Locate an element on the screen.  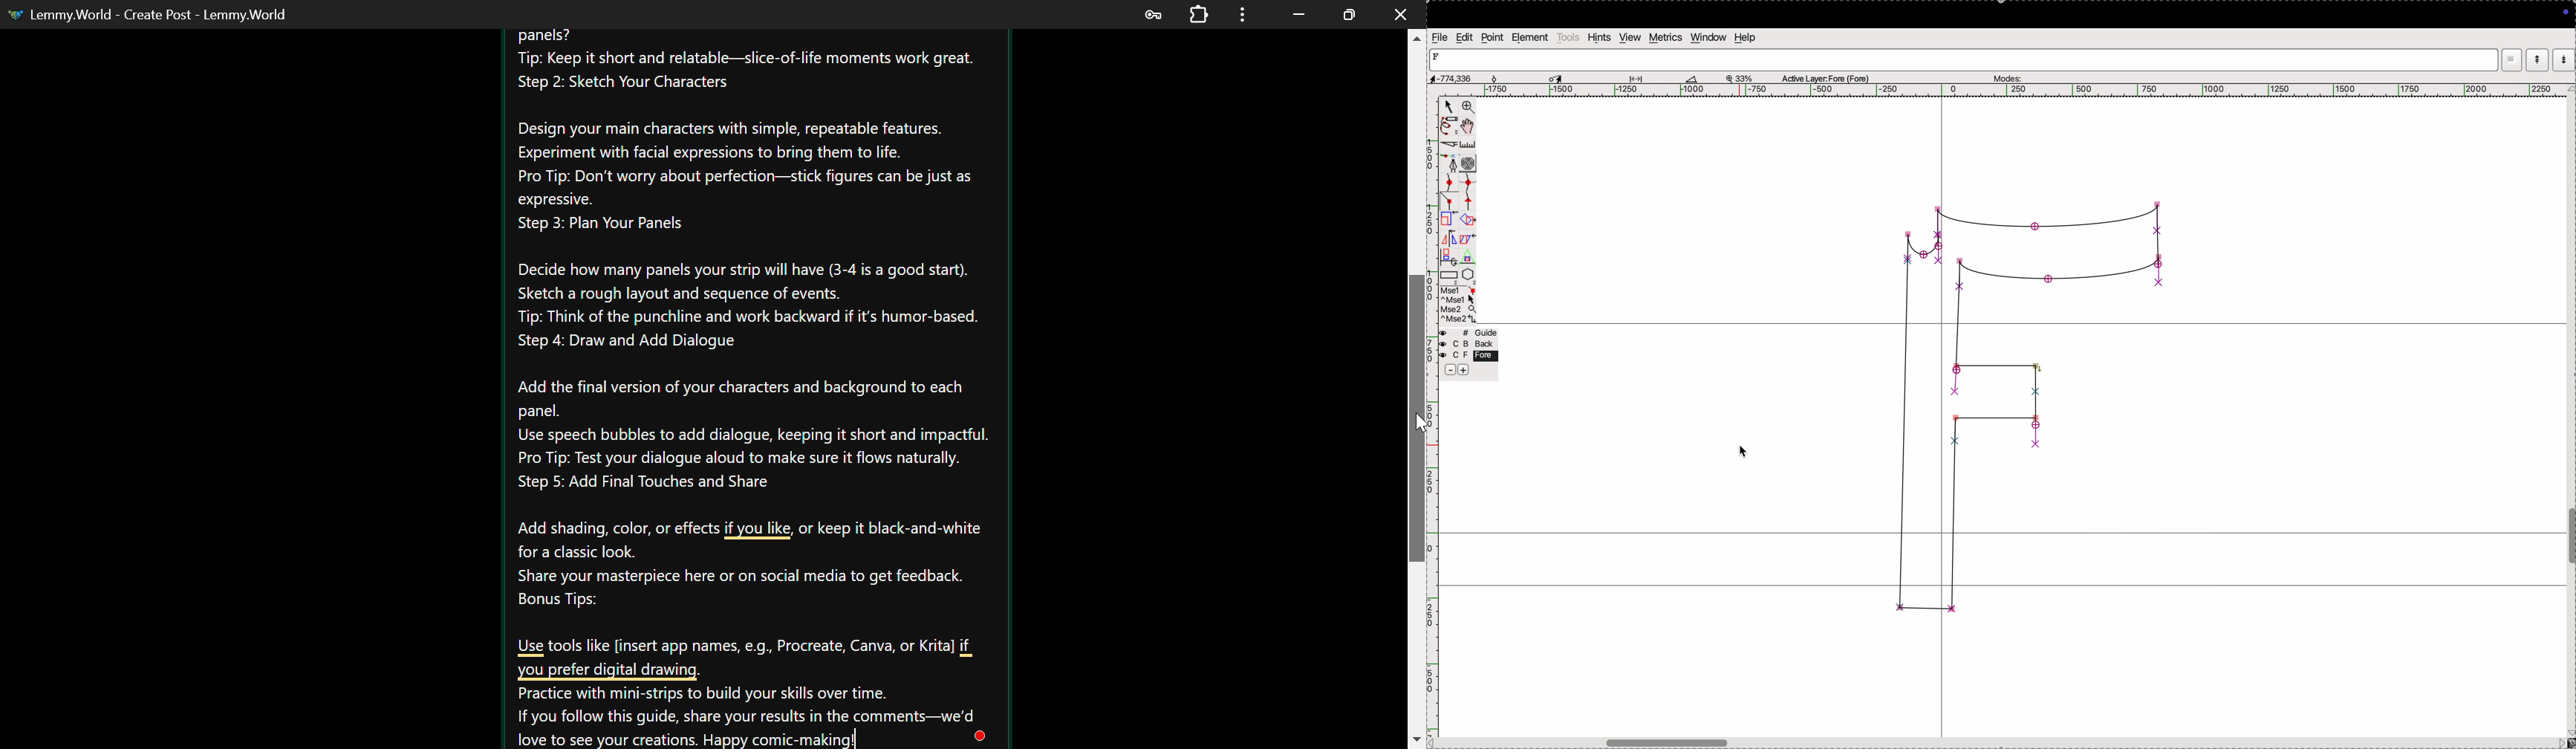
point curve is located at coordinates (1450, 183).